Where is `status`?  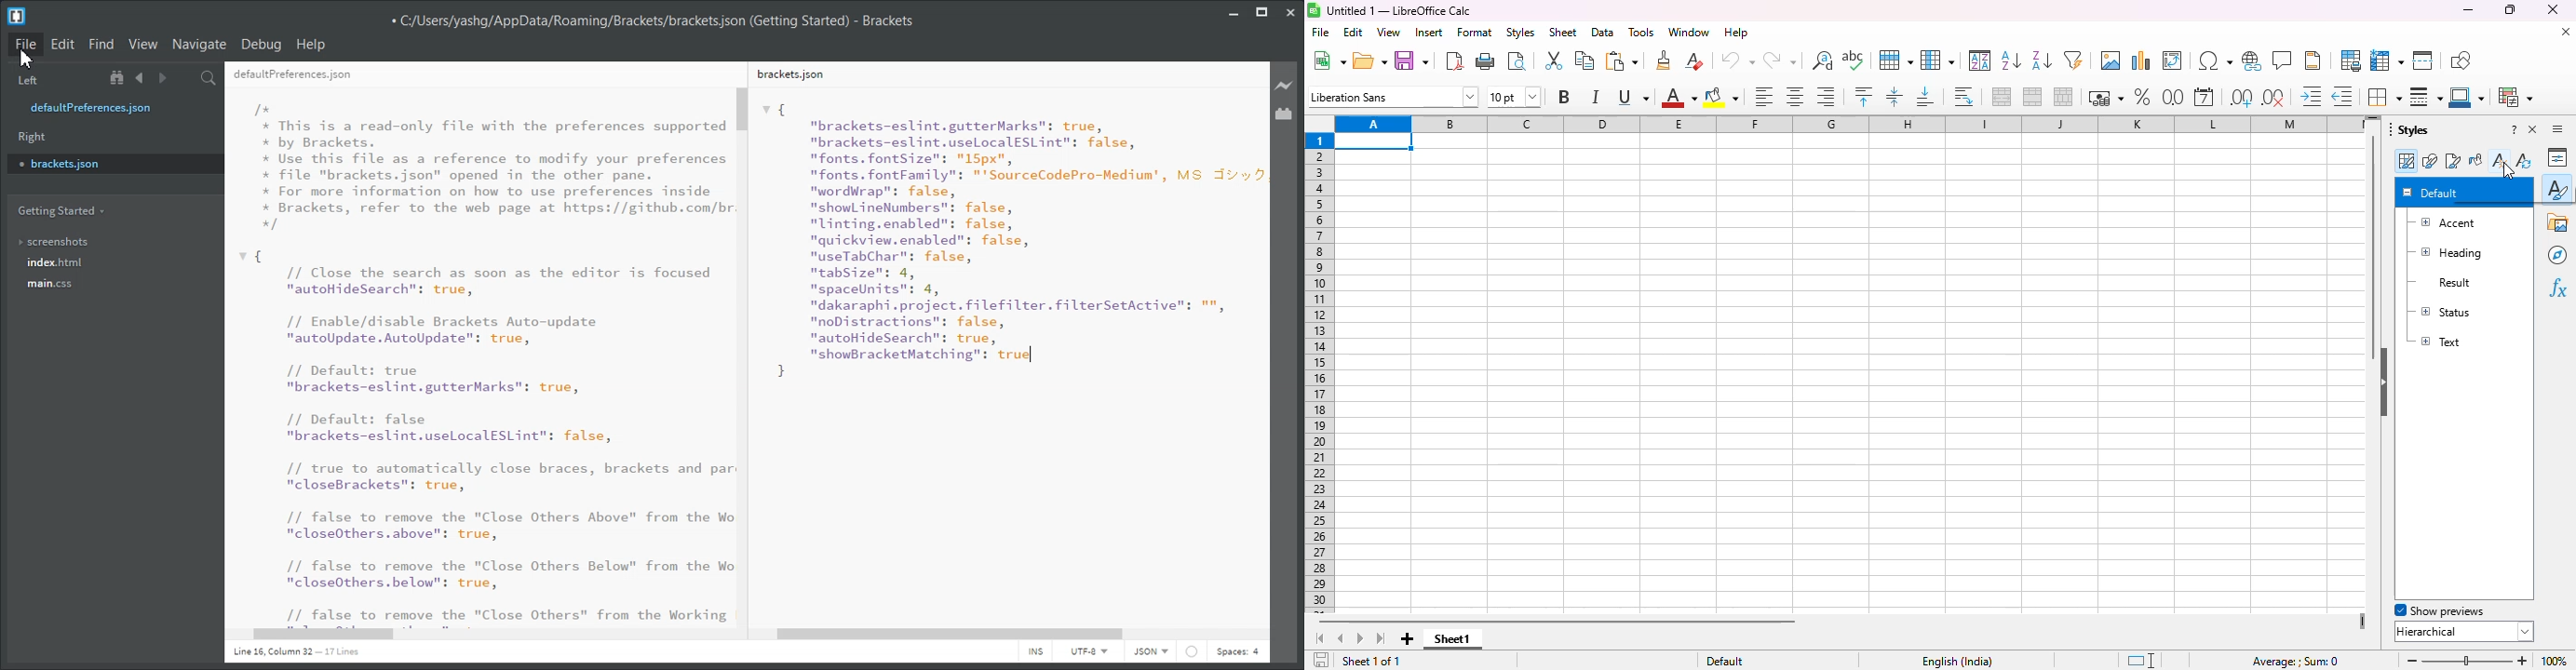 status is located at coordinates (2440, 311).